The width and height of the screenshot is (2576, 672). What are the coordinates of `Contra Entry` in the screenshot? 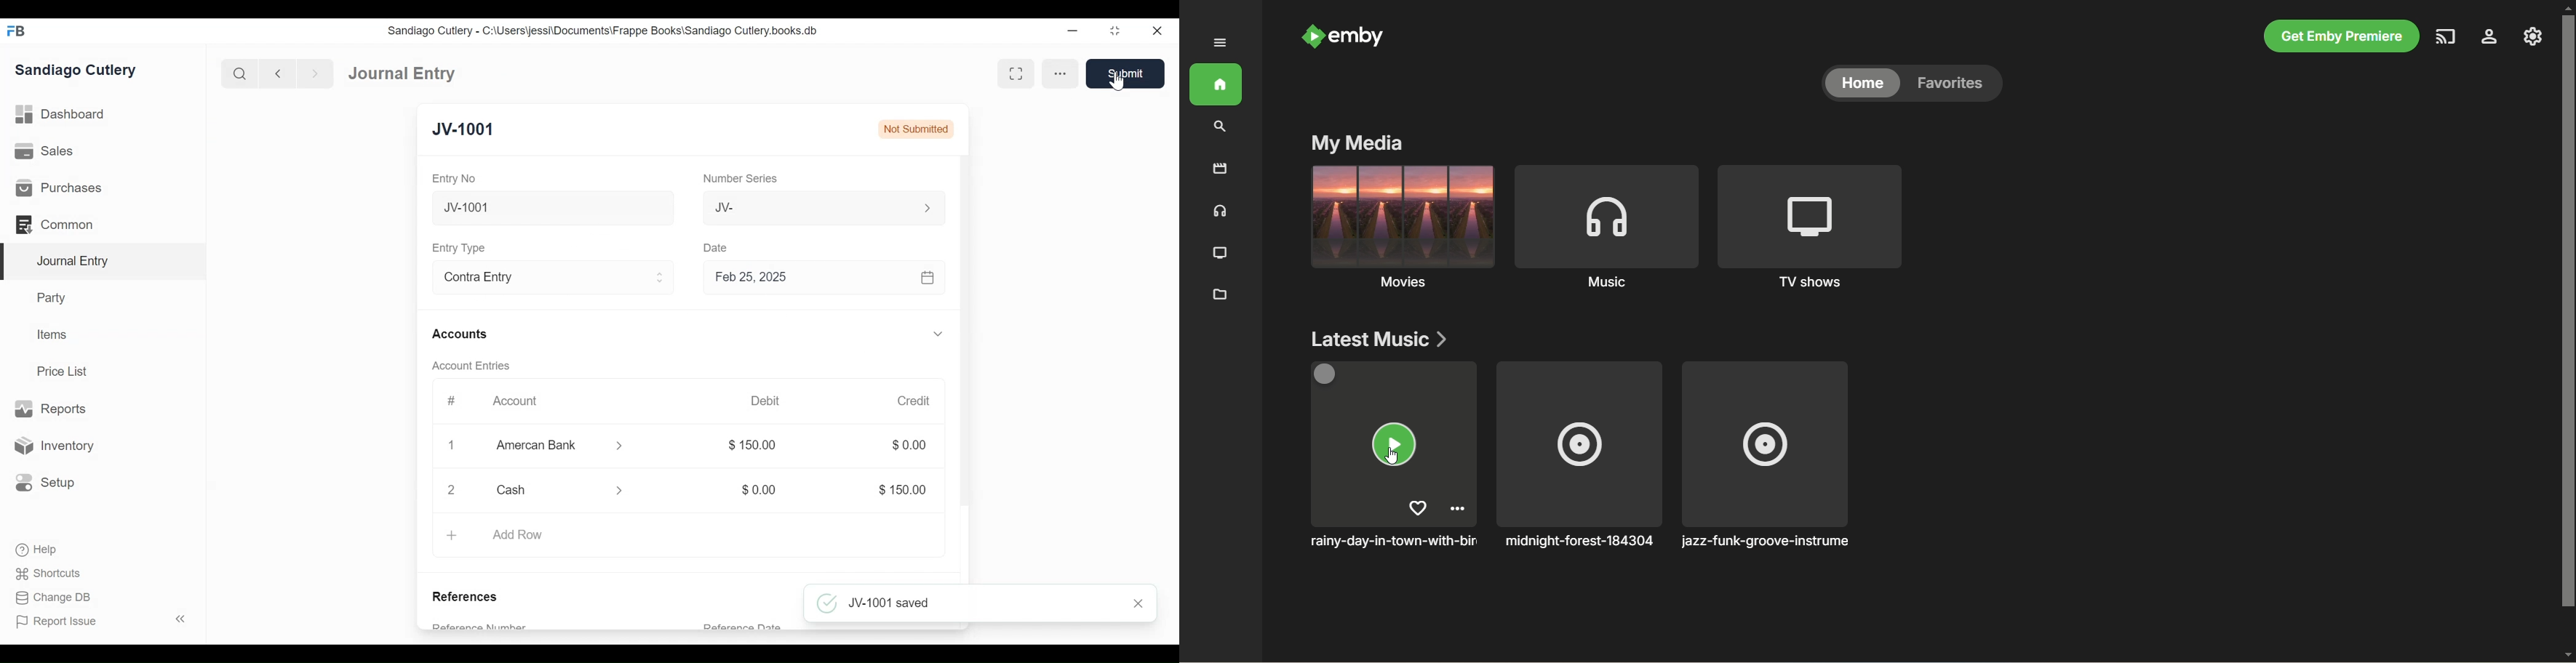 It's located at (533, 279).